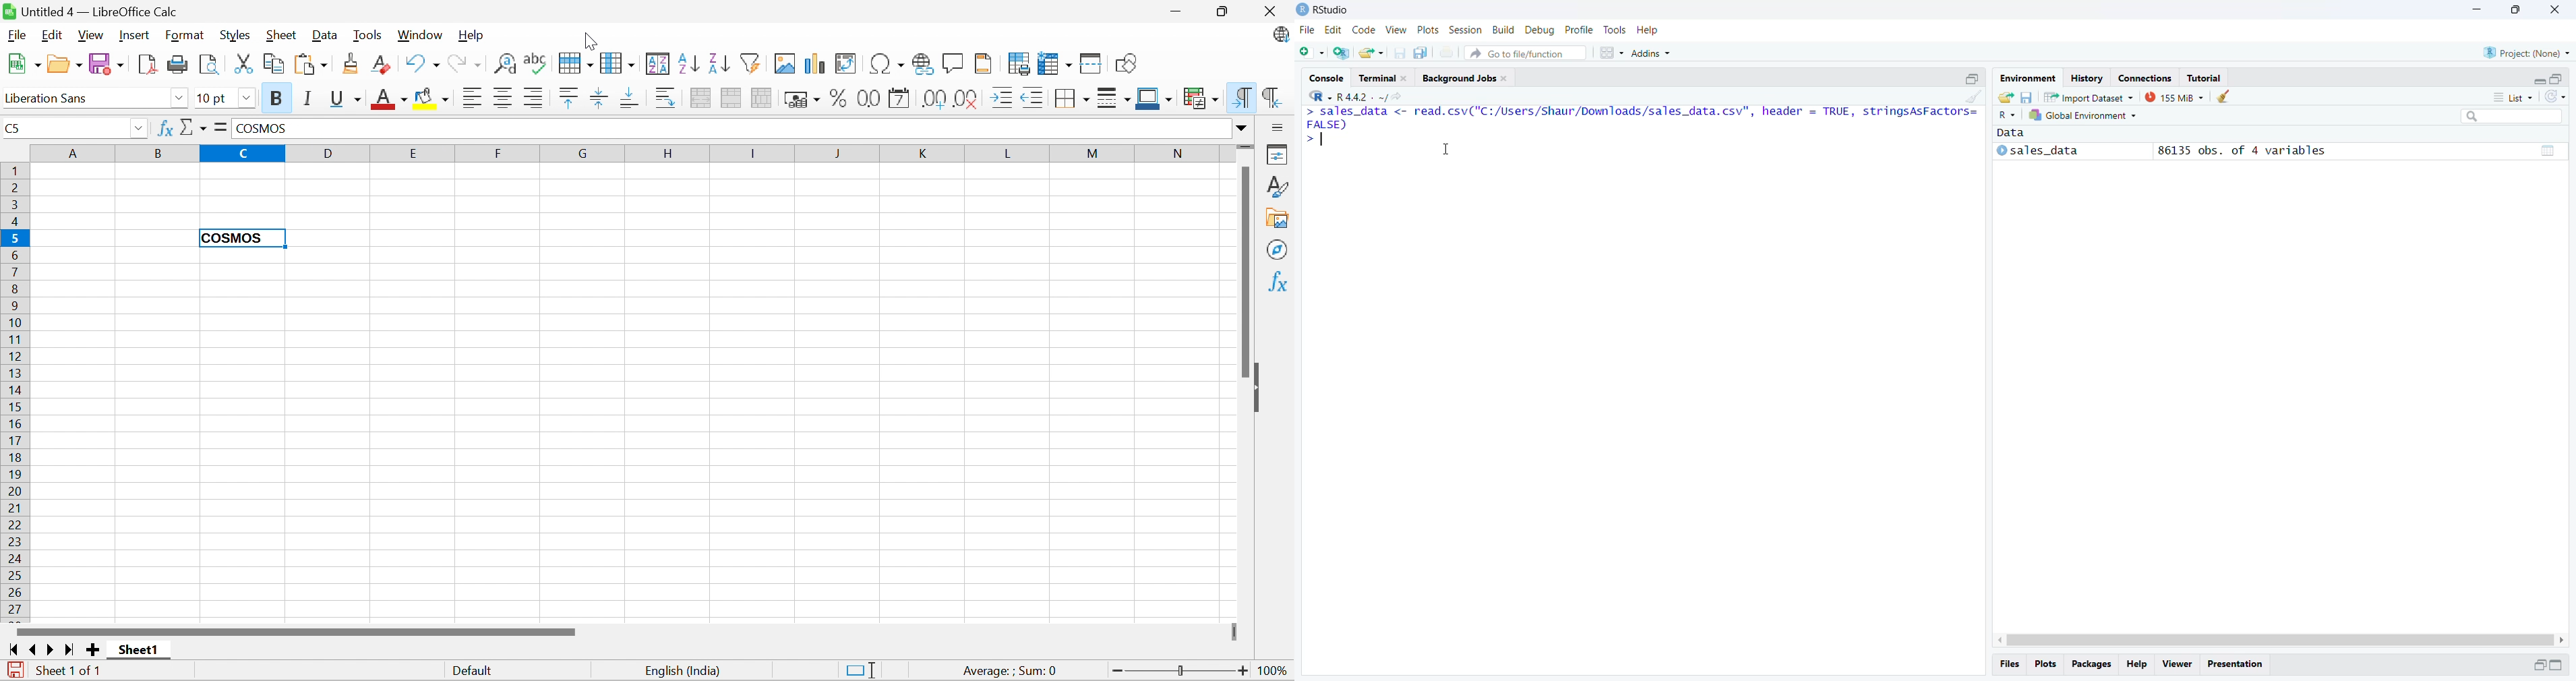 This screenshot has height=700, width=2576. Describe the element at coordinates (630, 98) in the screenshot. I see `Align bottom` at that location.